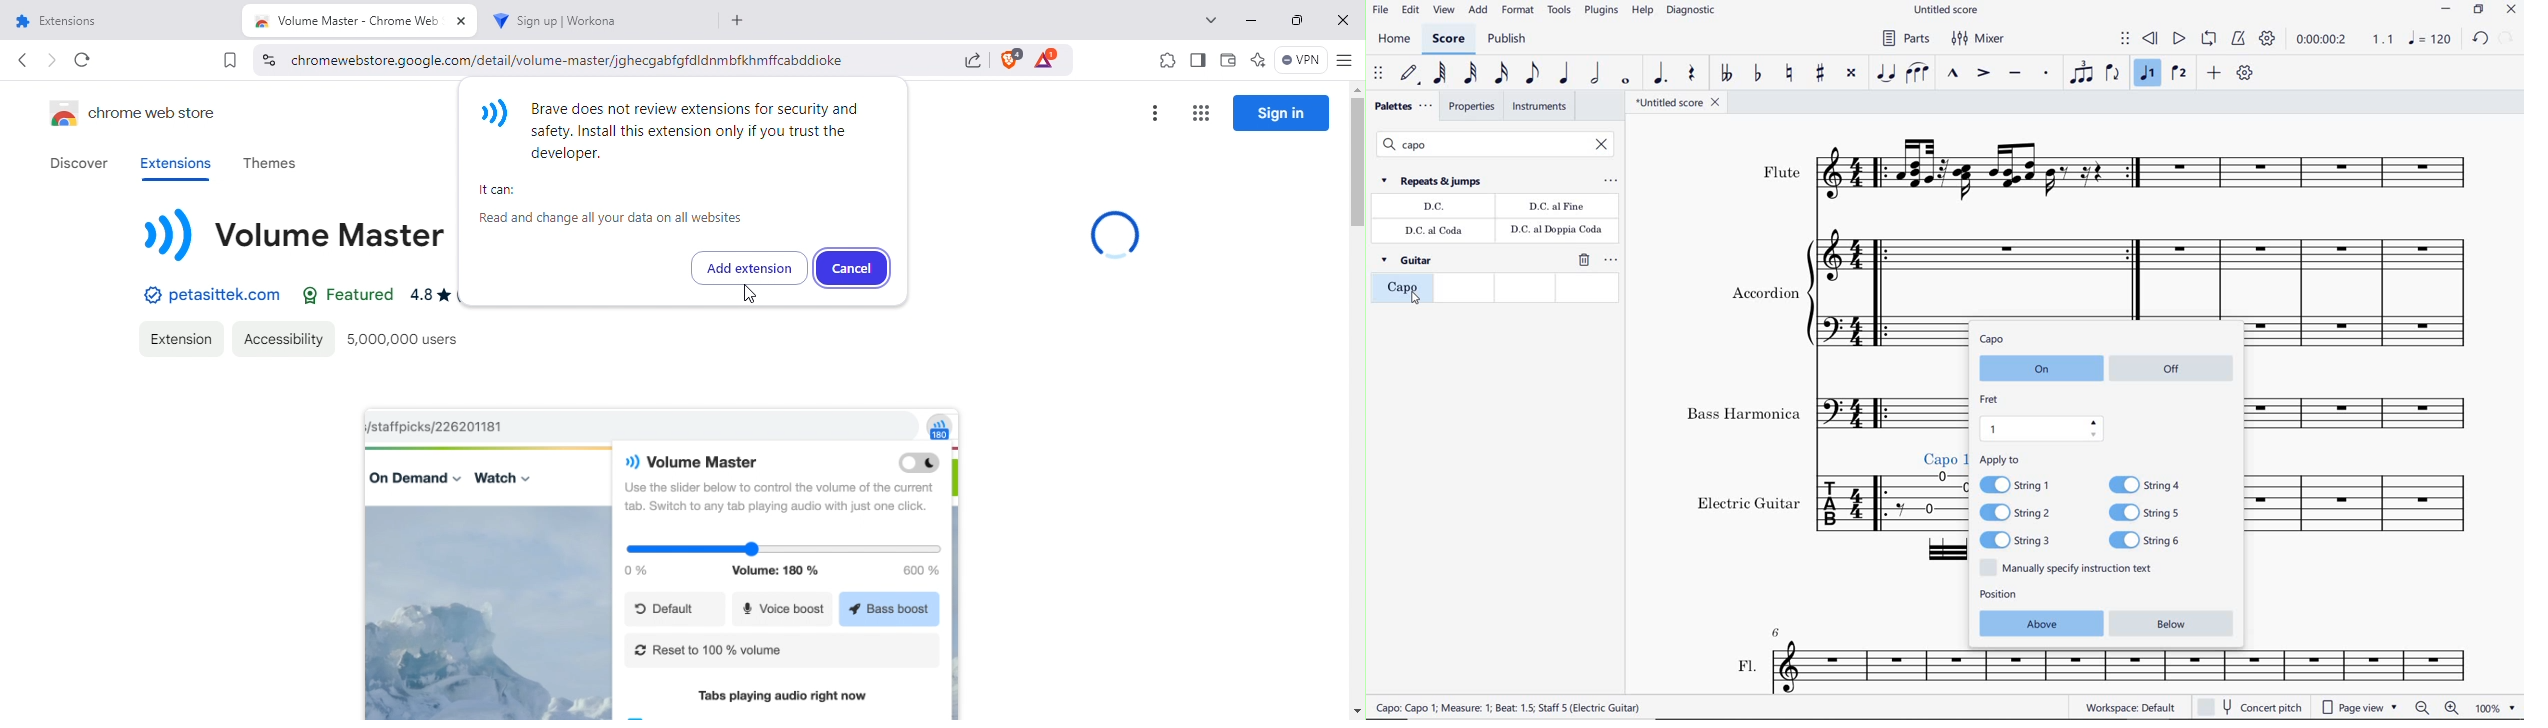 This screenshot has width=2548, height=728. I want to click on D.C al Coda, so click(1436, 231).